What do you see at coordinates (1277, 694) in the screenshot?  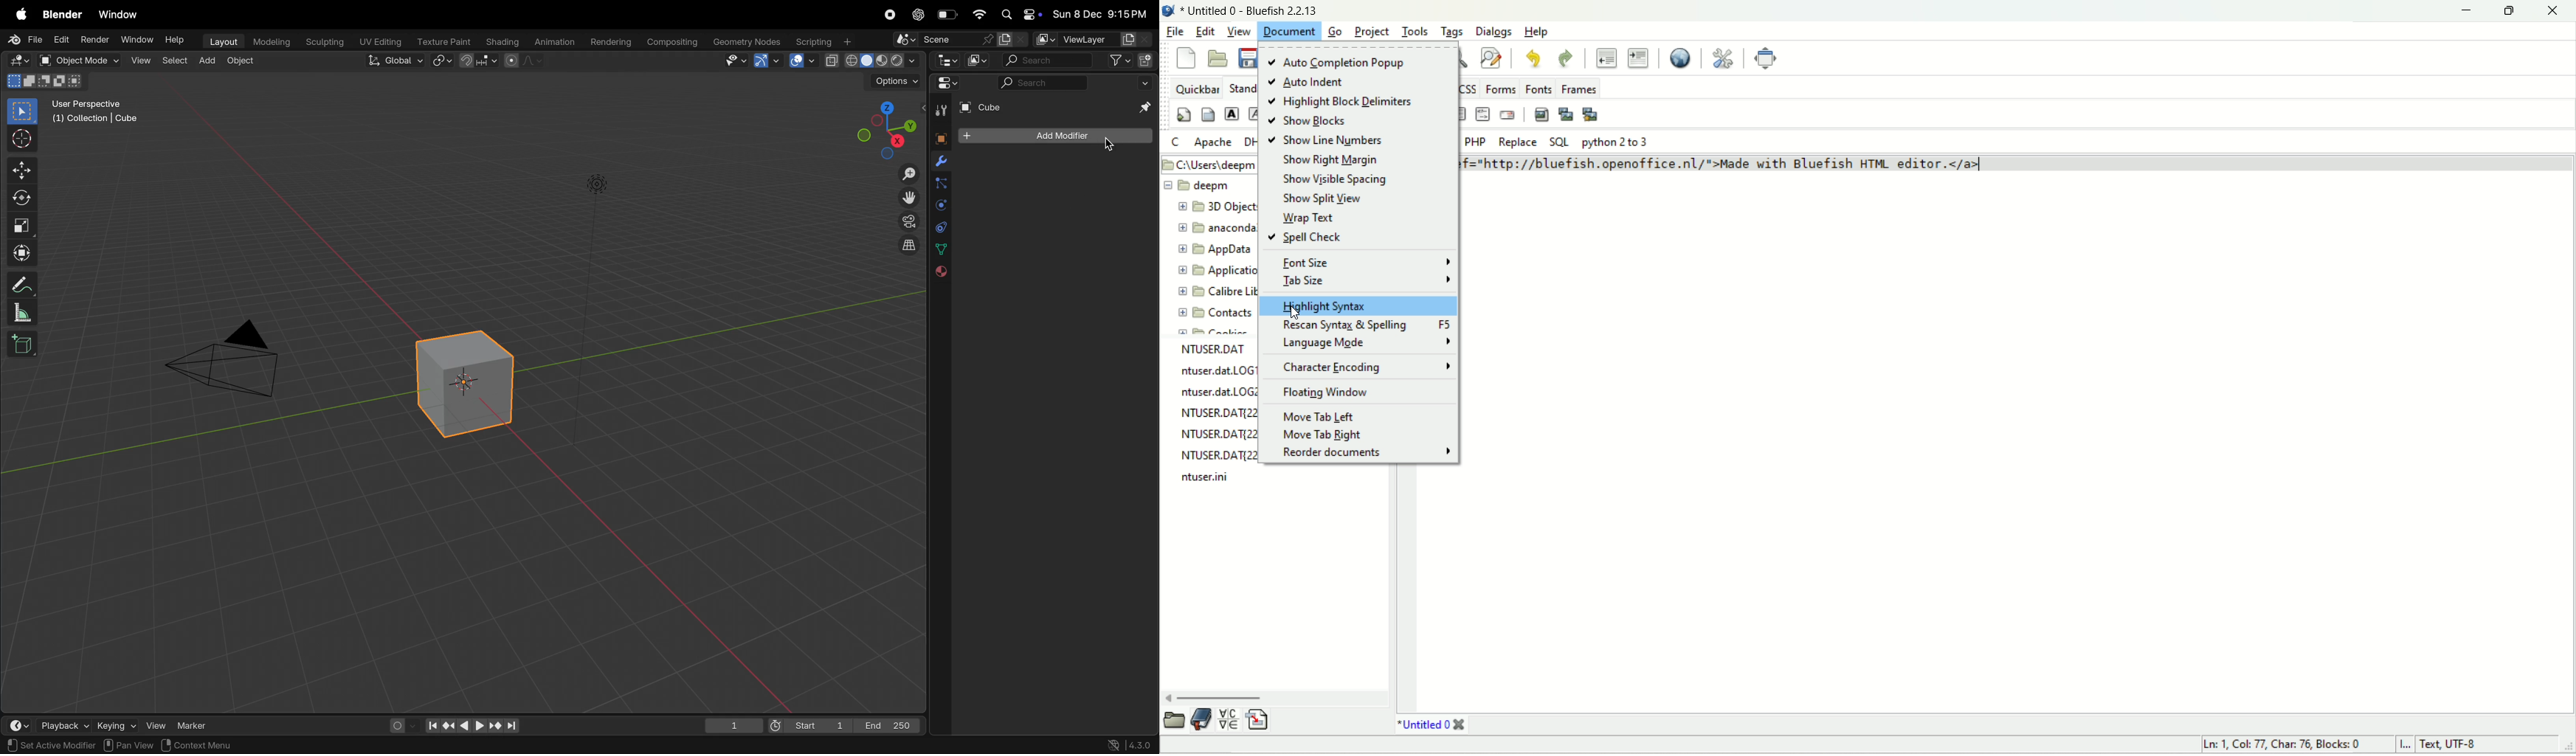 I see `horizontal scroll bar` at bounding box center [1277, 694].